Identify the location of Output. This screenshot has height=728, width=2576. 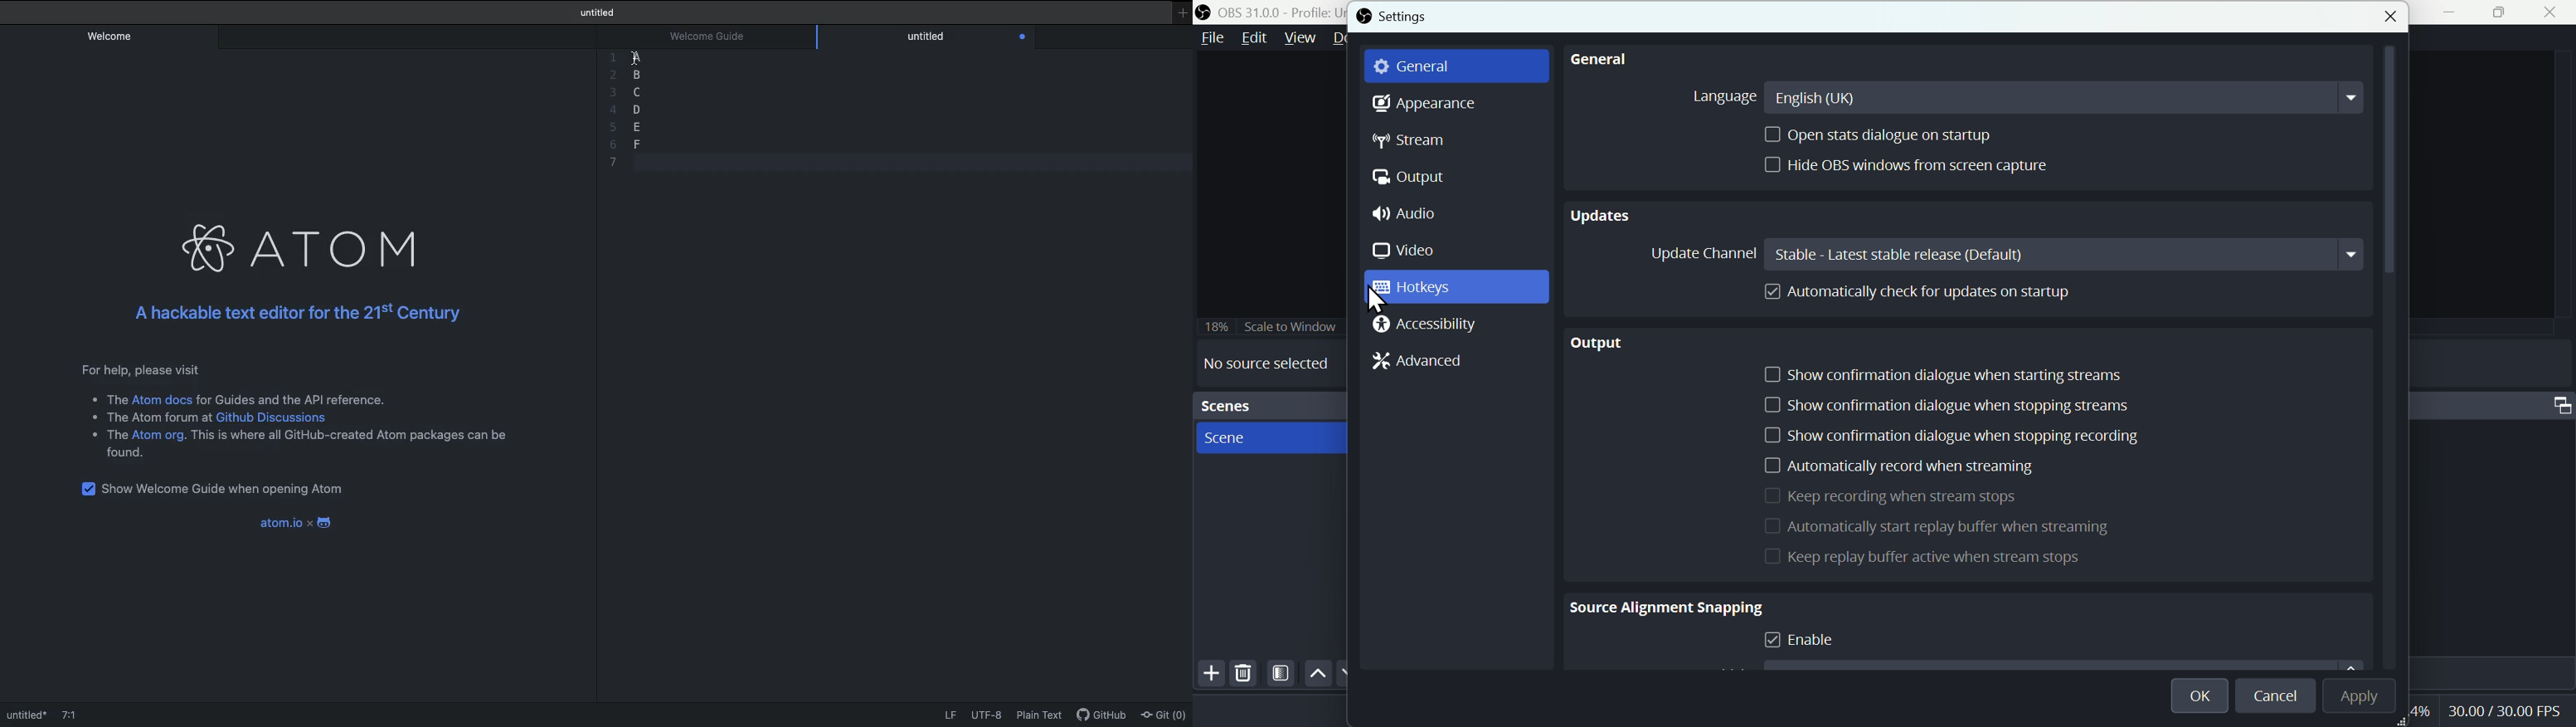
(1603, 344).